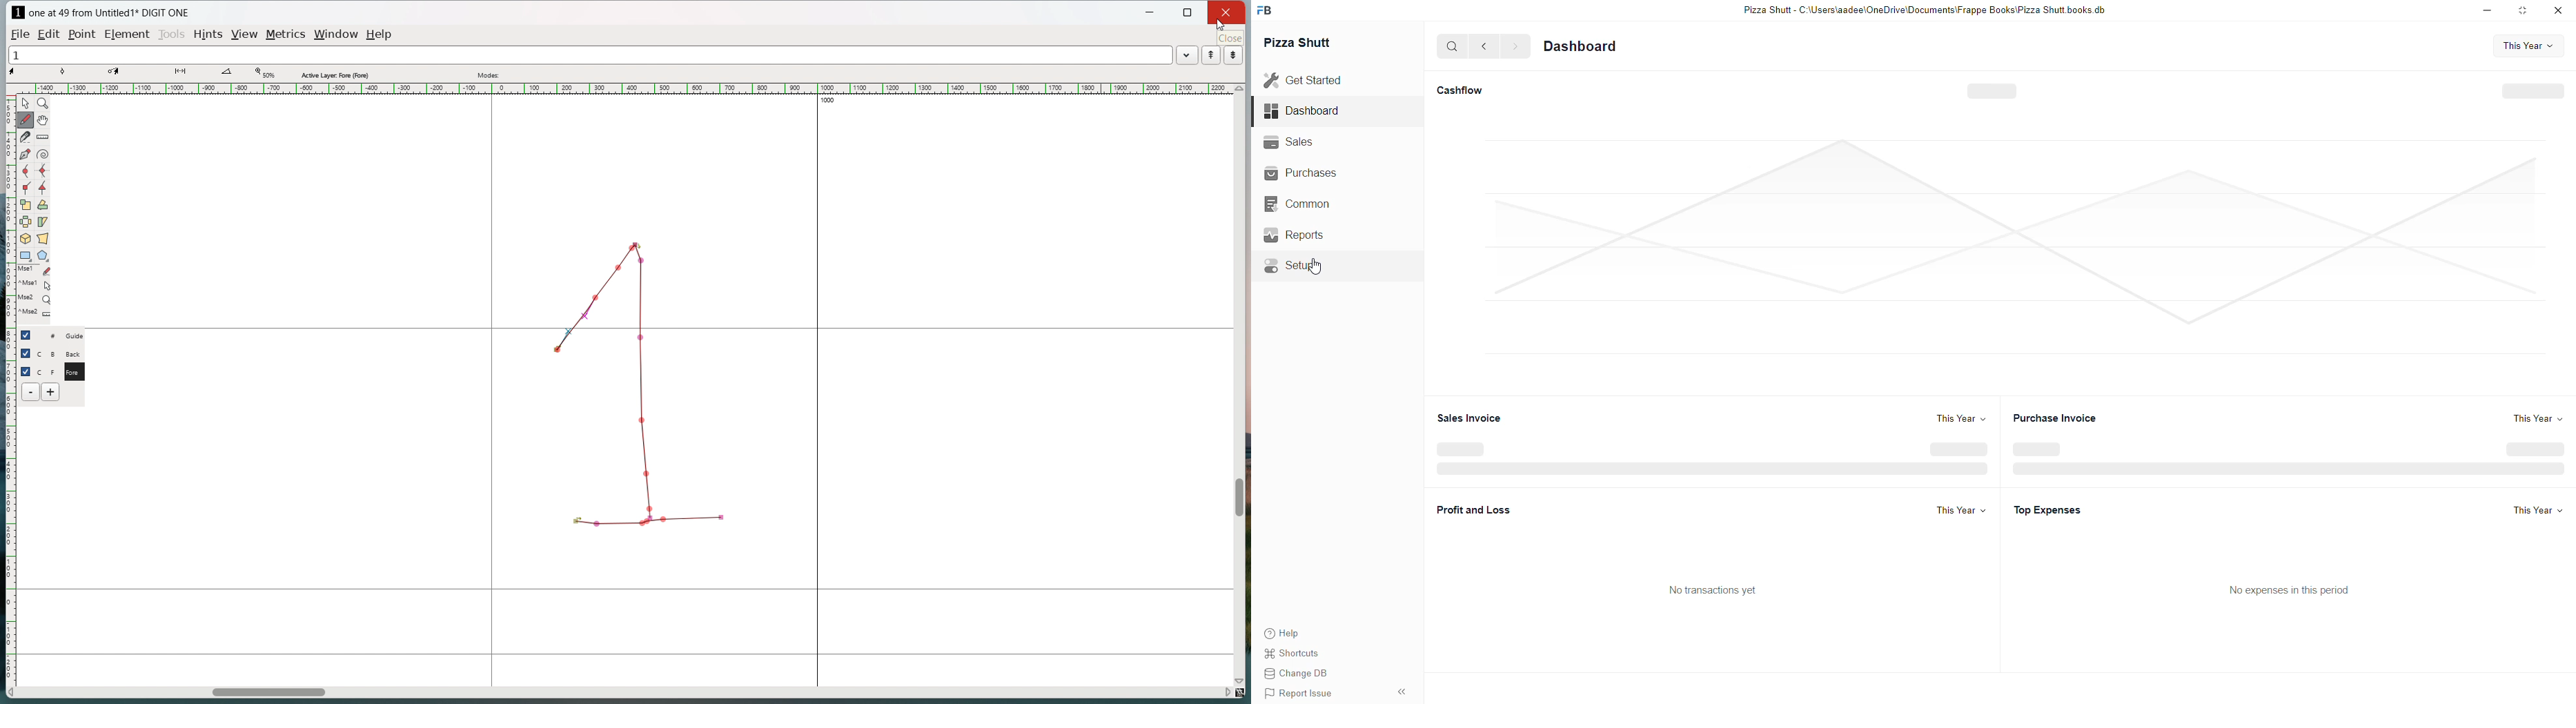  What do you see at coordinates (1211, 55) in the screenshot?
I see `show the previous word in the word list` at bounding box center [1211, 55].